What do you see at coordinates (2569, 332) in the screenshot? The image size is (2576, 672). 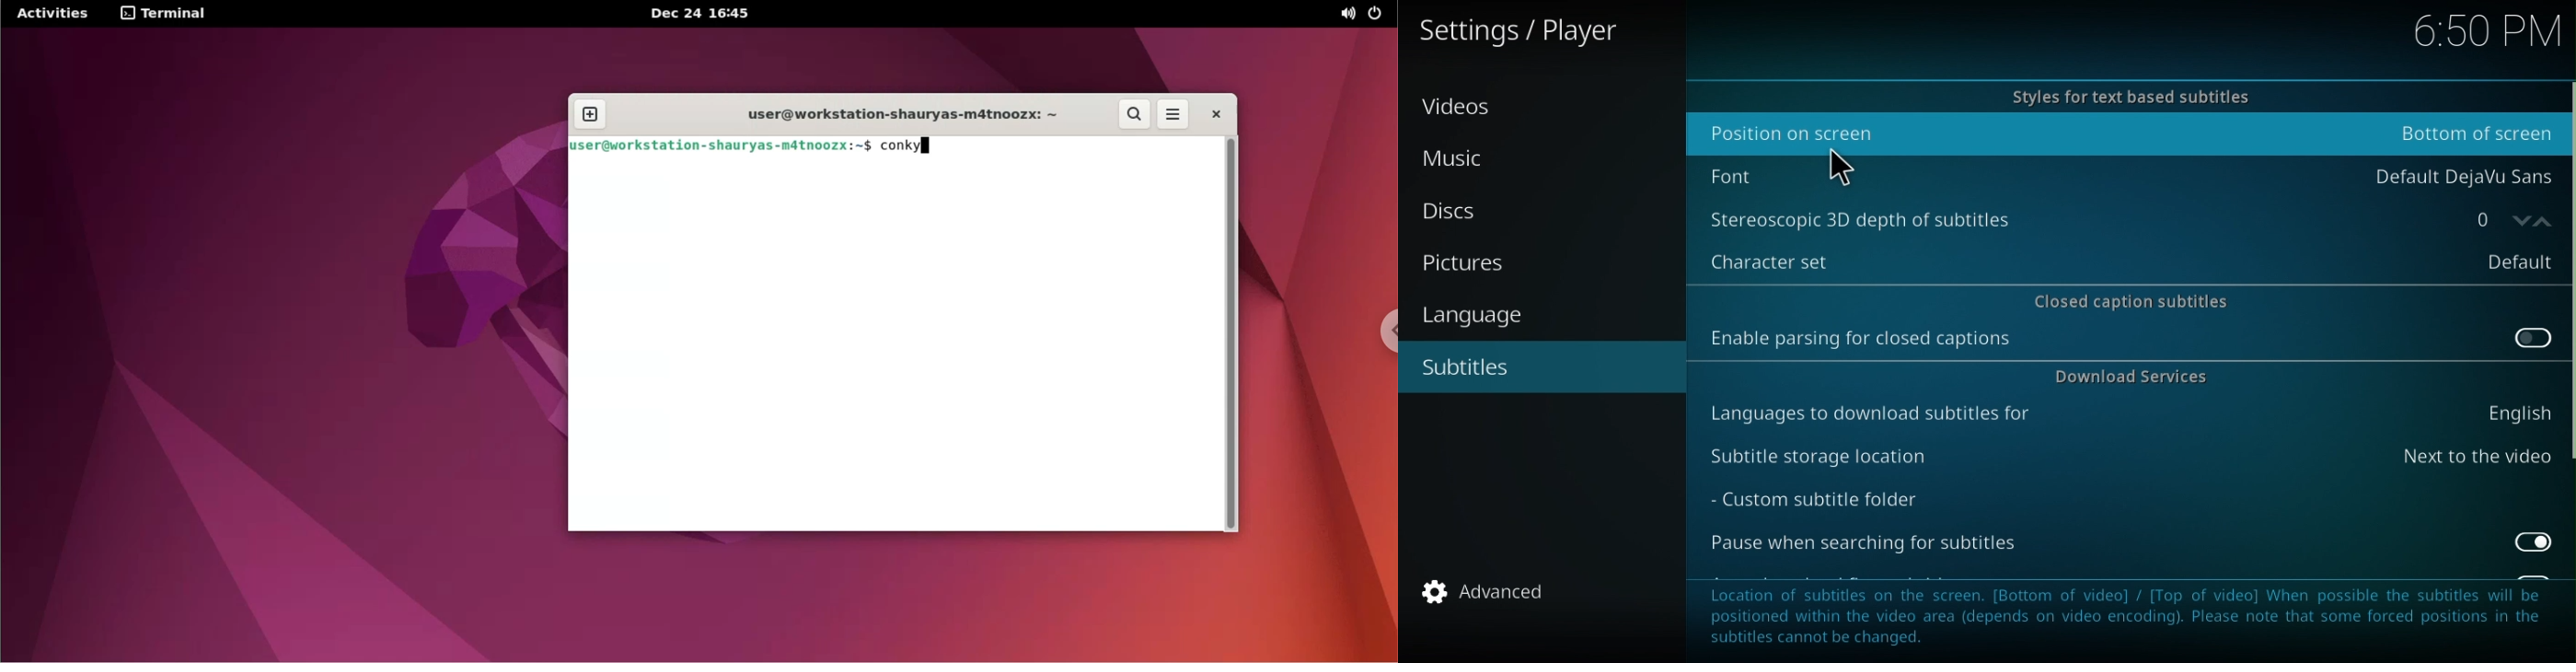 I see `Scroll bar` at bounding box center [2569, 332].